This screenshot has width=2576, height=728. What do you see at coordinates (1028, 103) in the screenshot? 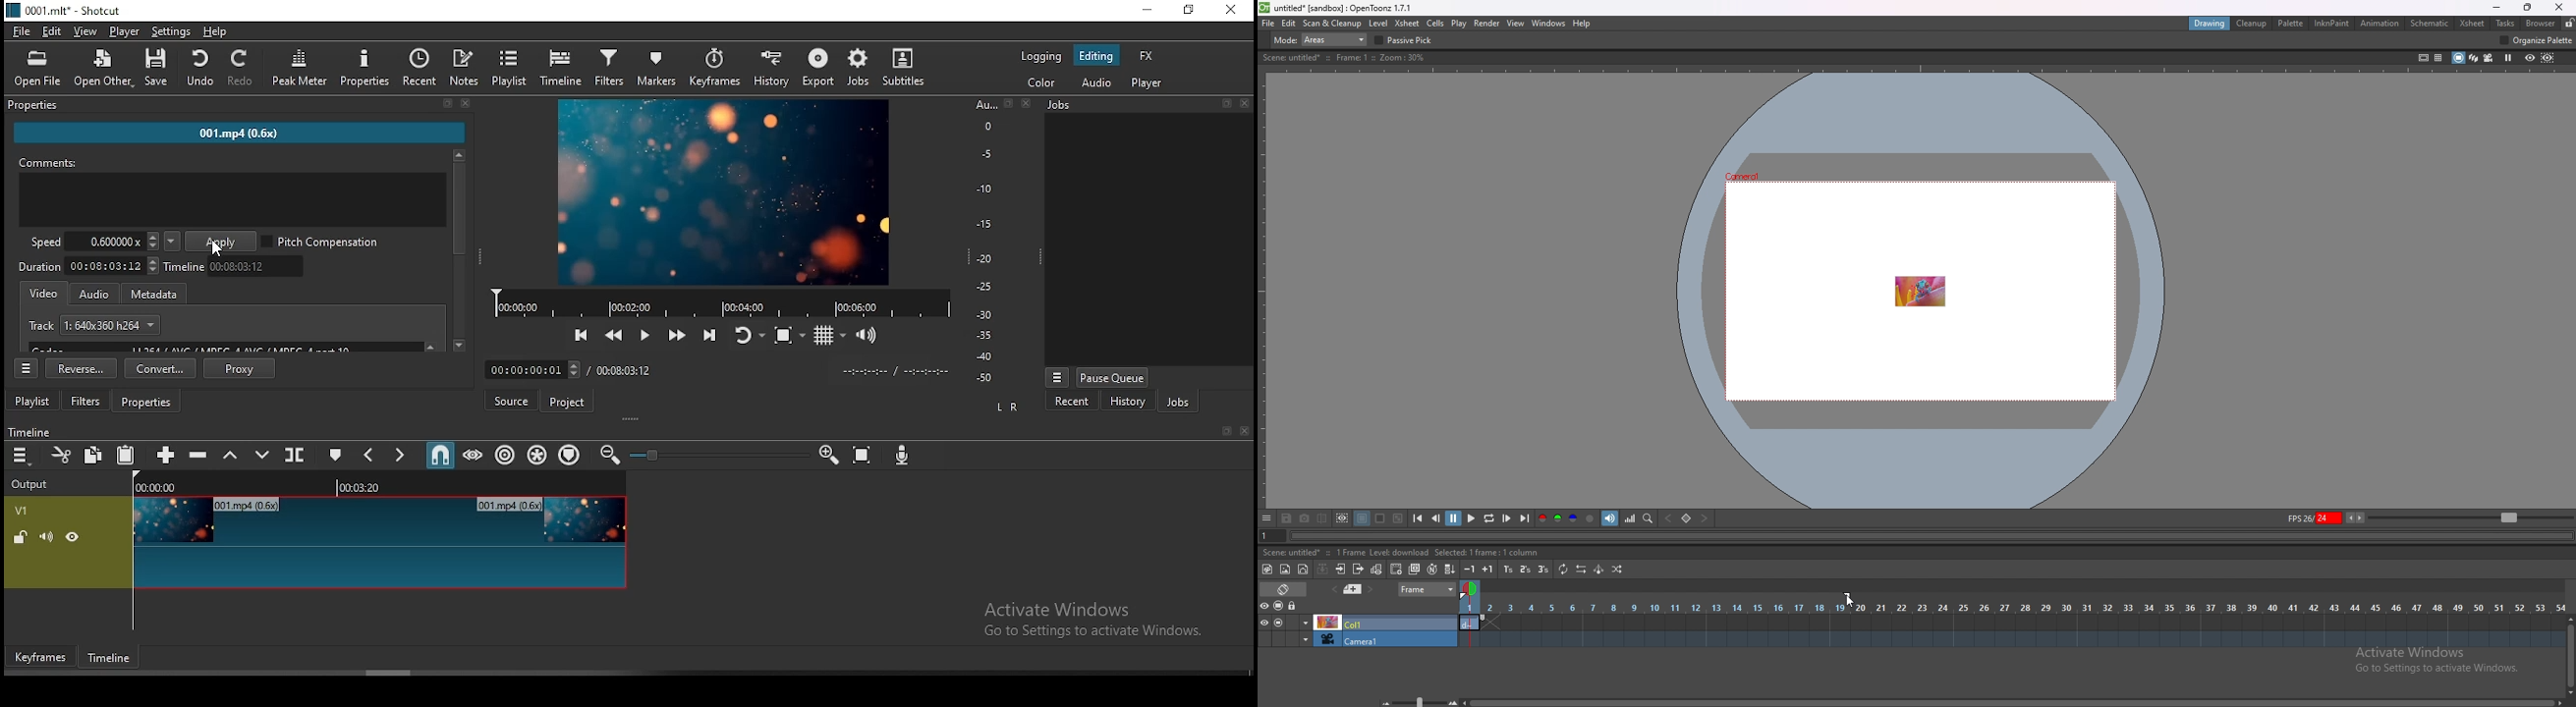
I see `Close` at bounding box center [1028, 103].